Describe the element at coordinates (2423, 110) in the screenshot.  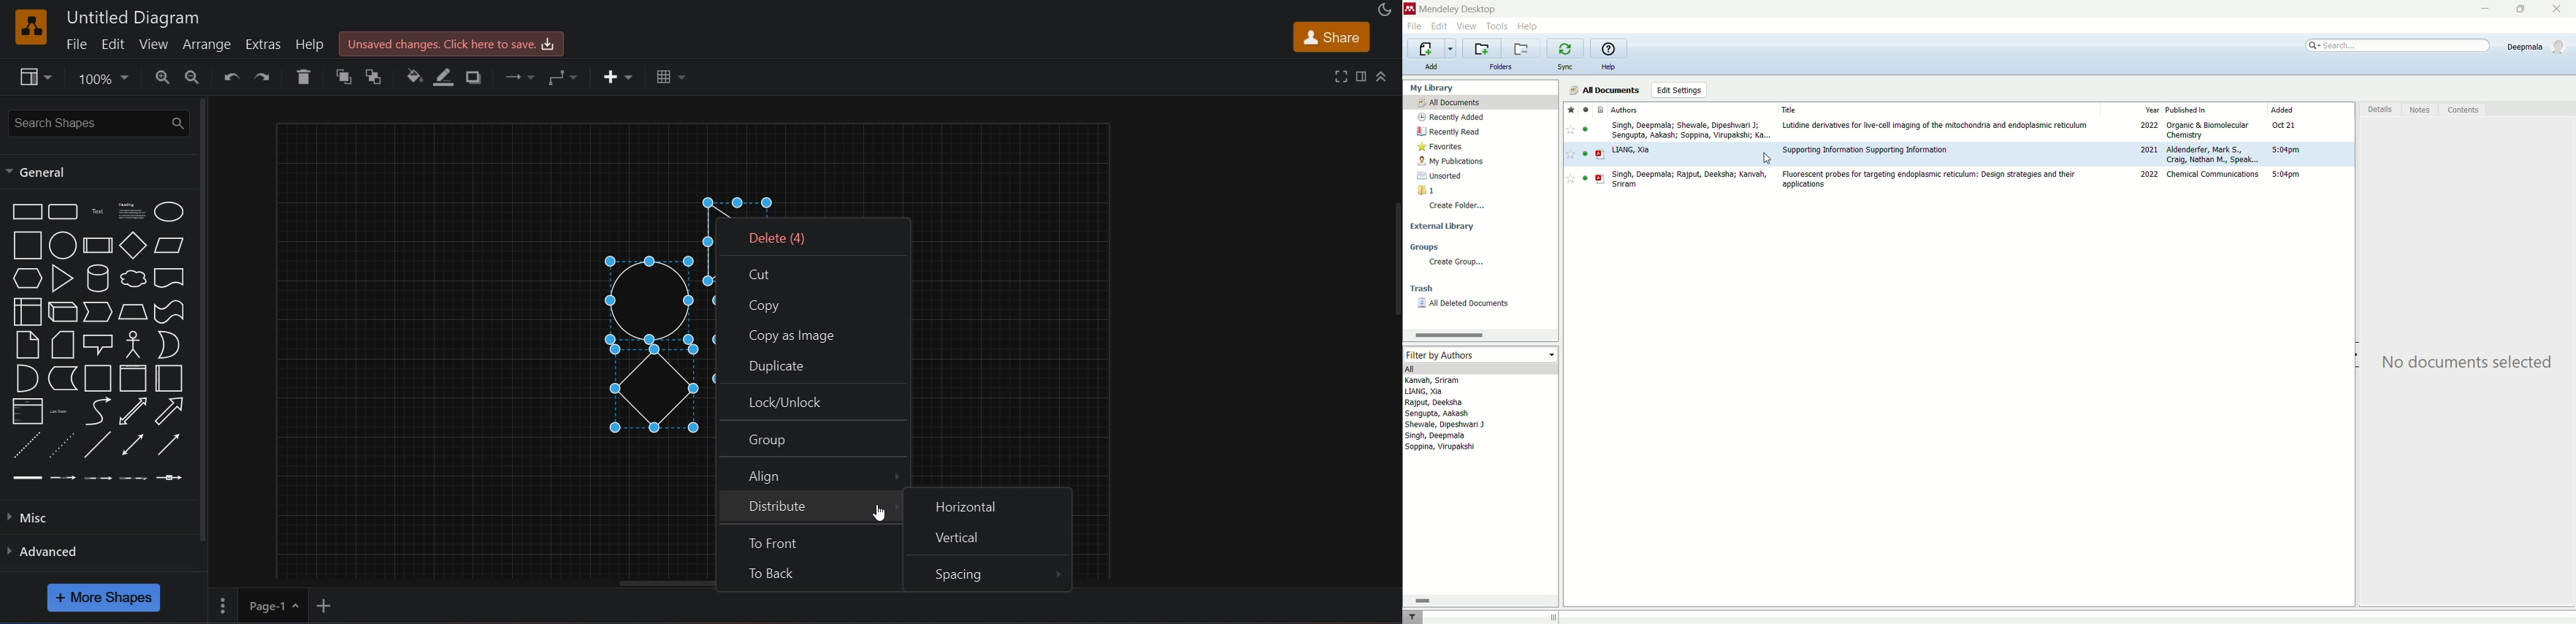
I see `notes` at that location.